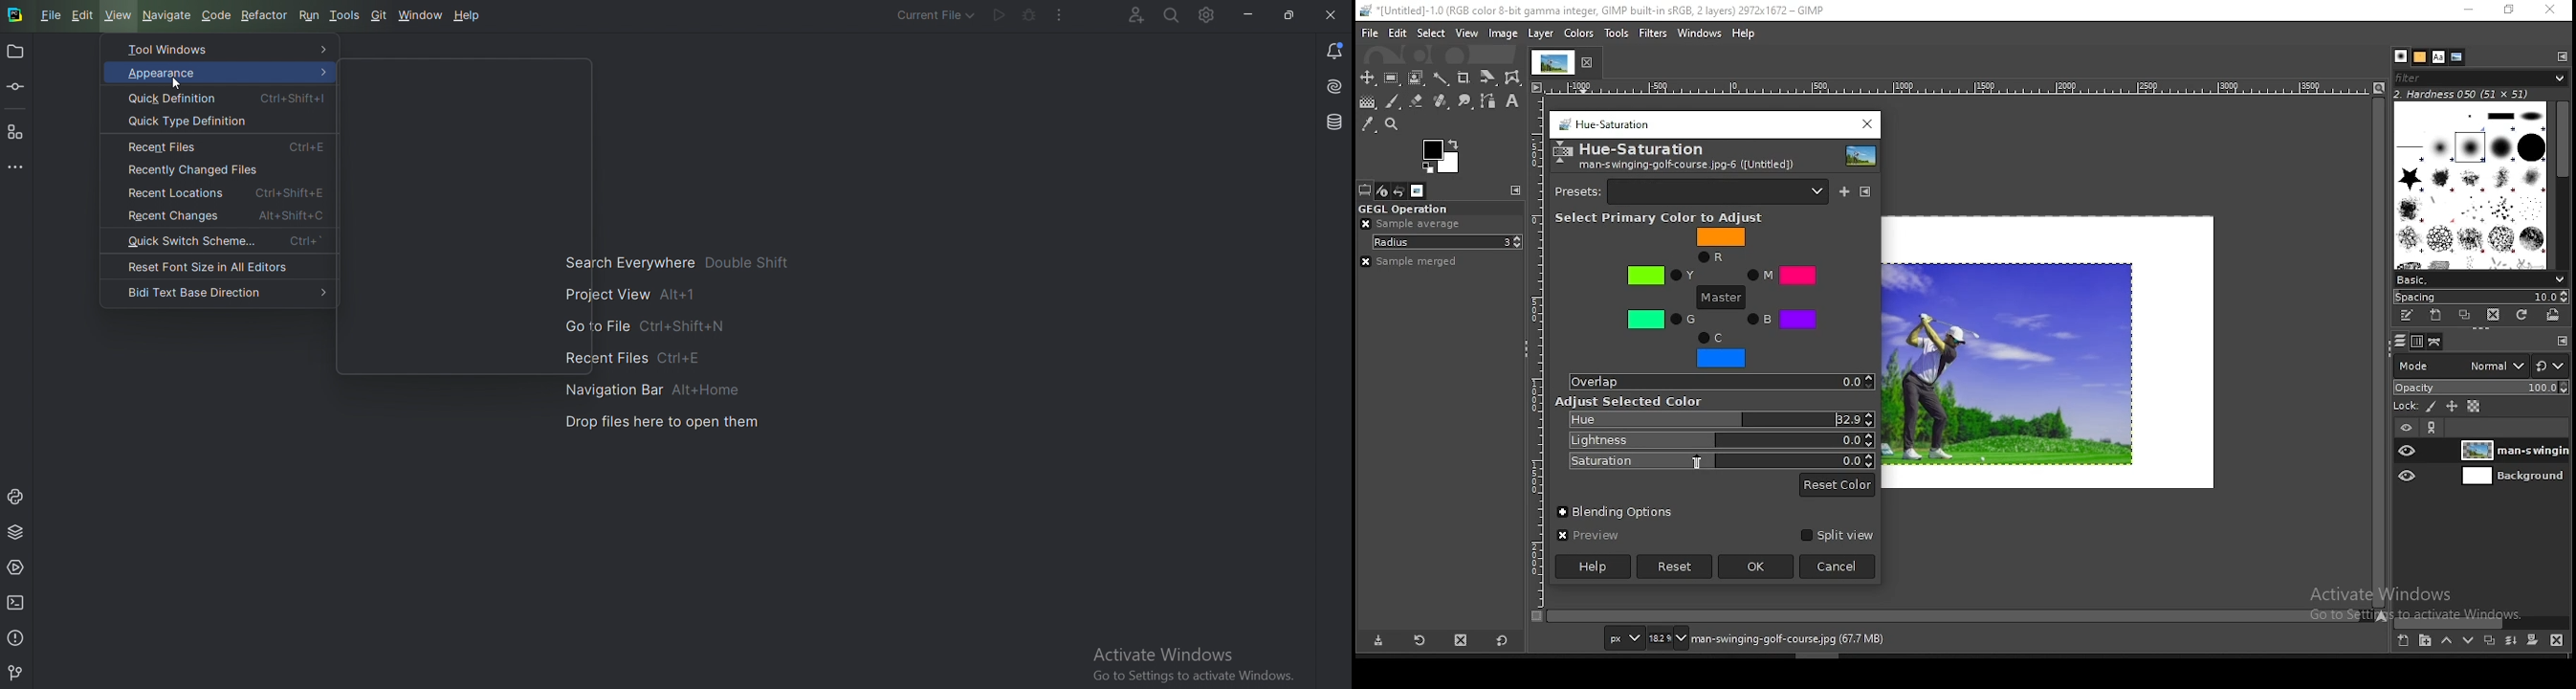 The height and width of the screenshot is (700, 2576). I want to click on new layer group, so click(2427, 641).